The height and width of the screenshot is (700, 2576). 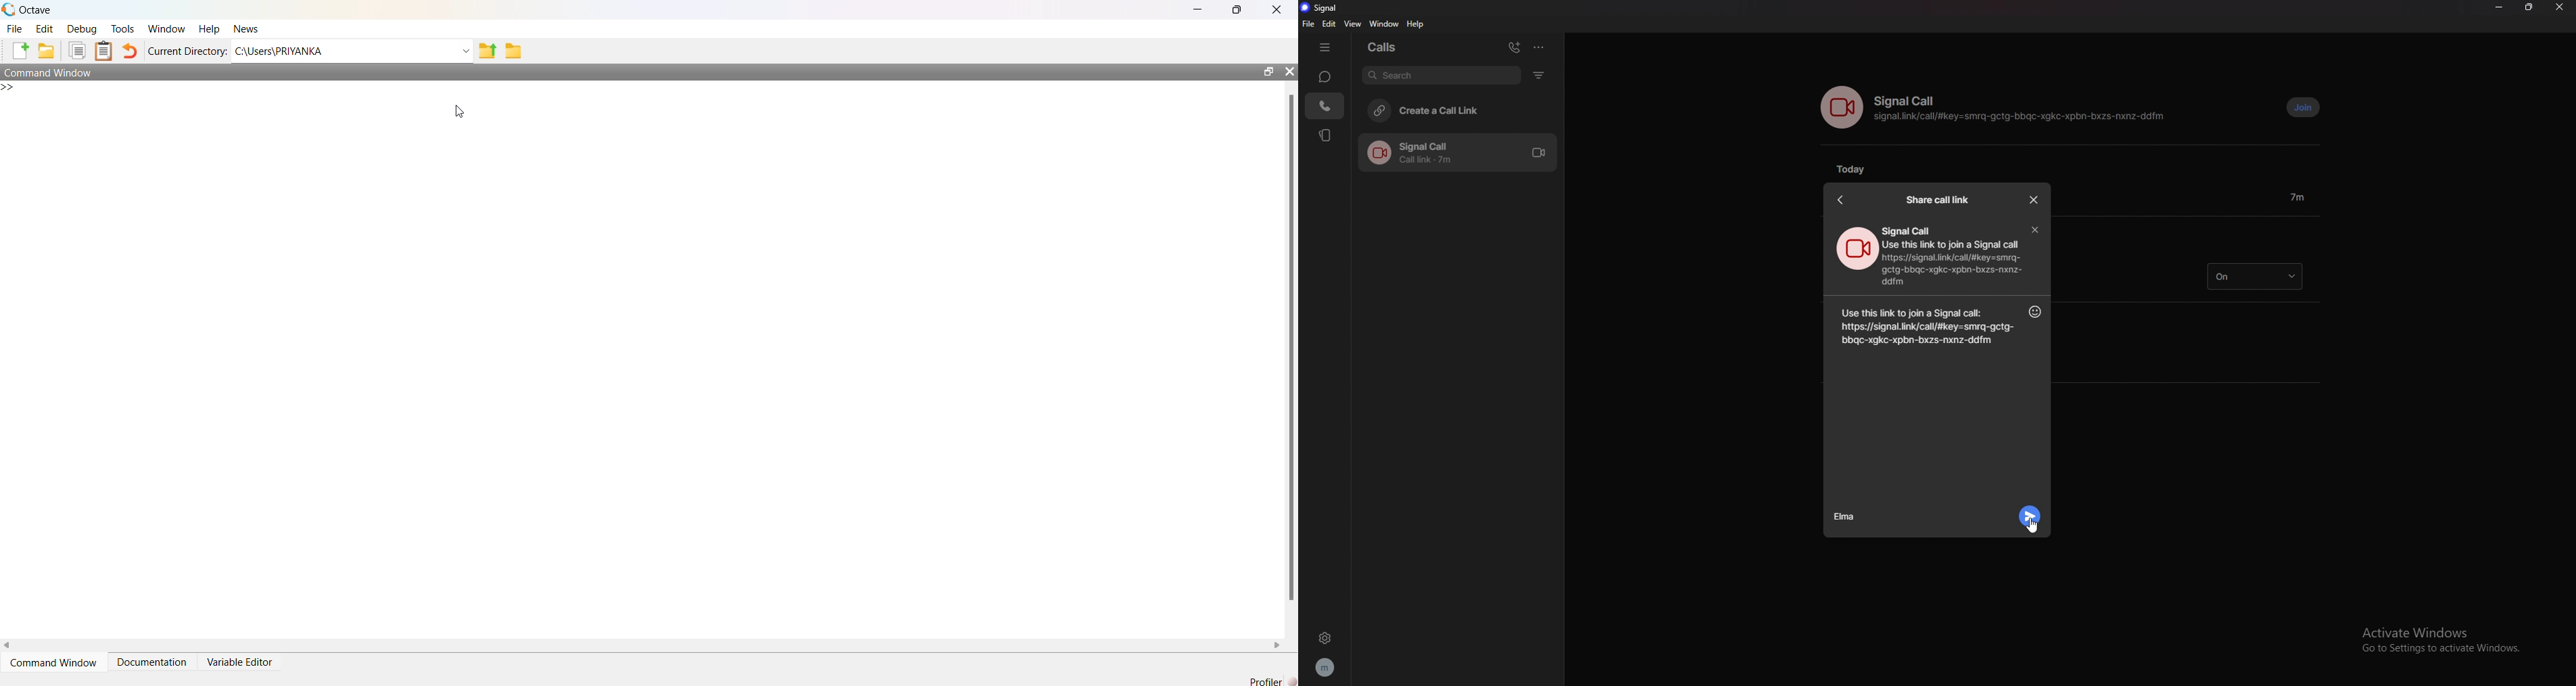 I want to click on share call link, so click(x=1938, y=200).